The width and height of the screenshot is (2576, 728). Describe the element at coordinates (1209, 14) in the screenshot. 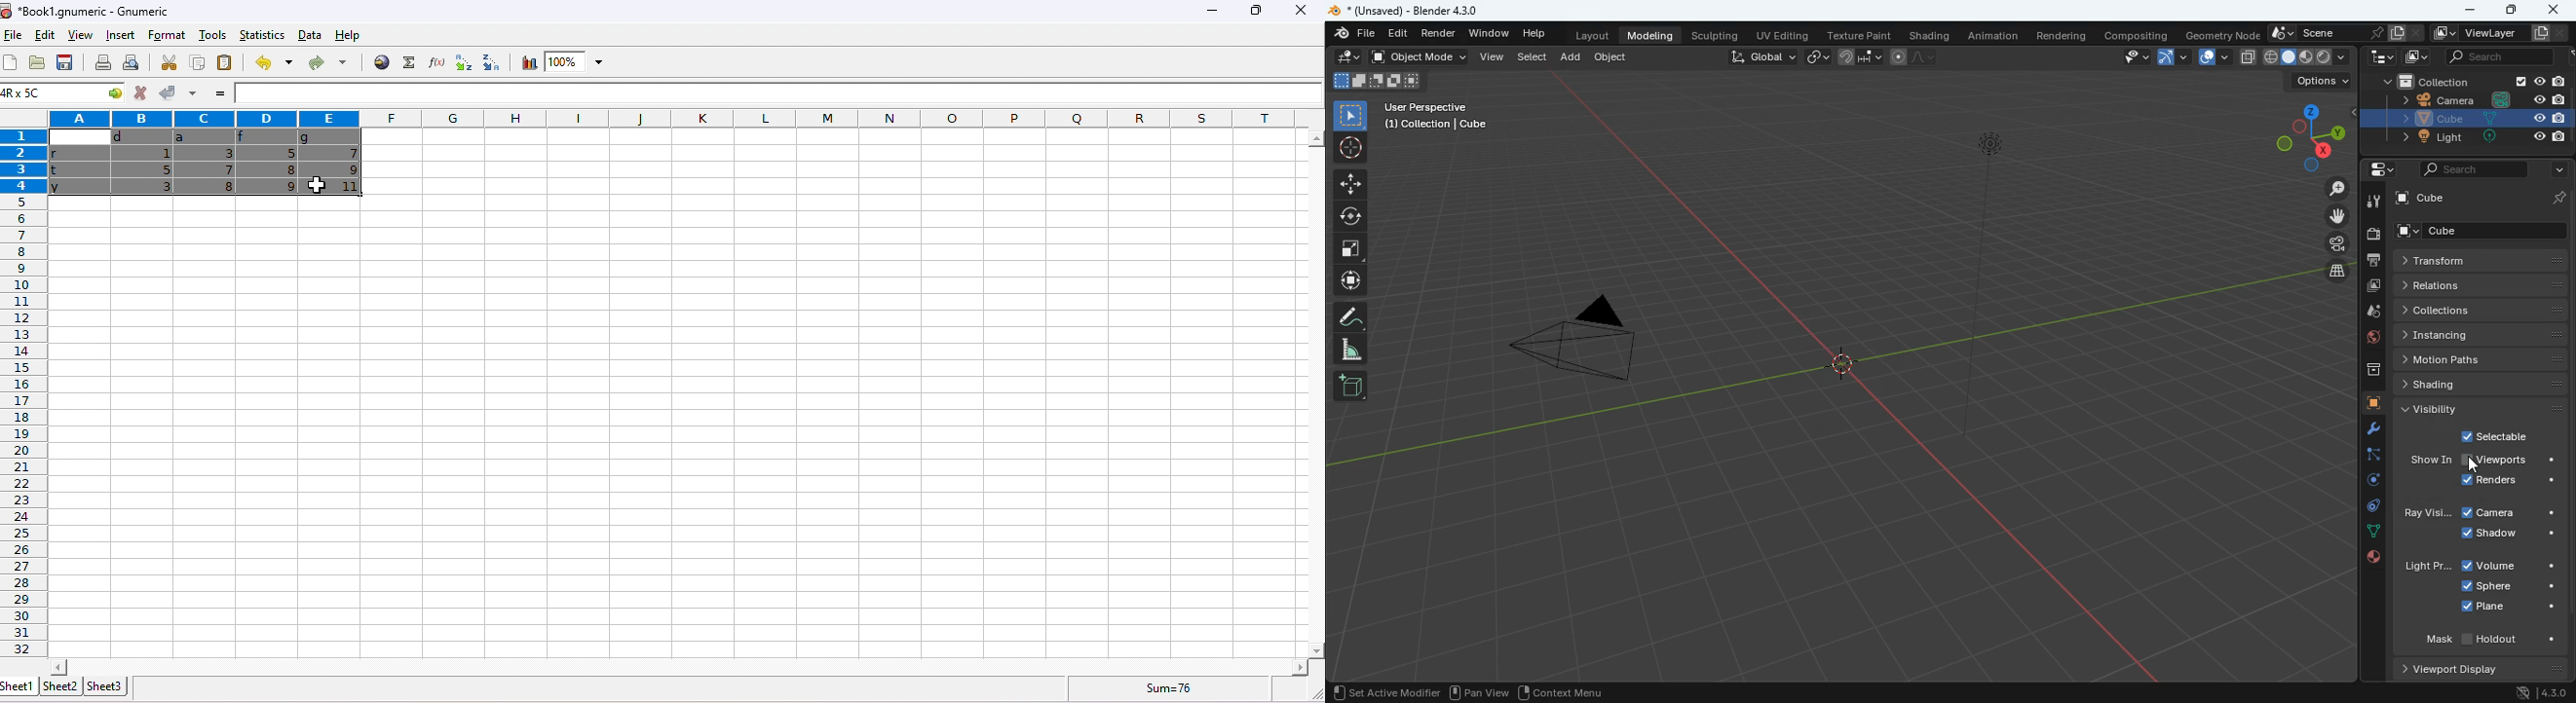

I see `minimize` at that location.